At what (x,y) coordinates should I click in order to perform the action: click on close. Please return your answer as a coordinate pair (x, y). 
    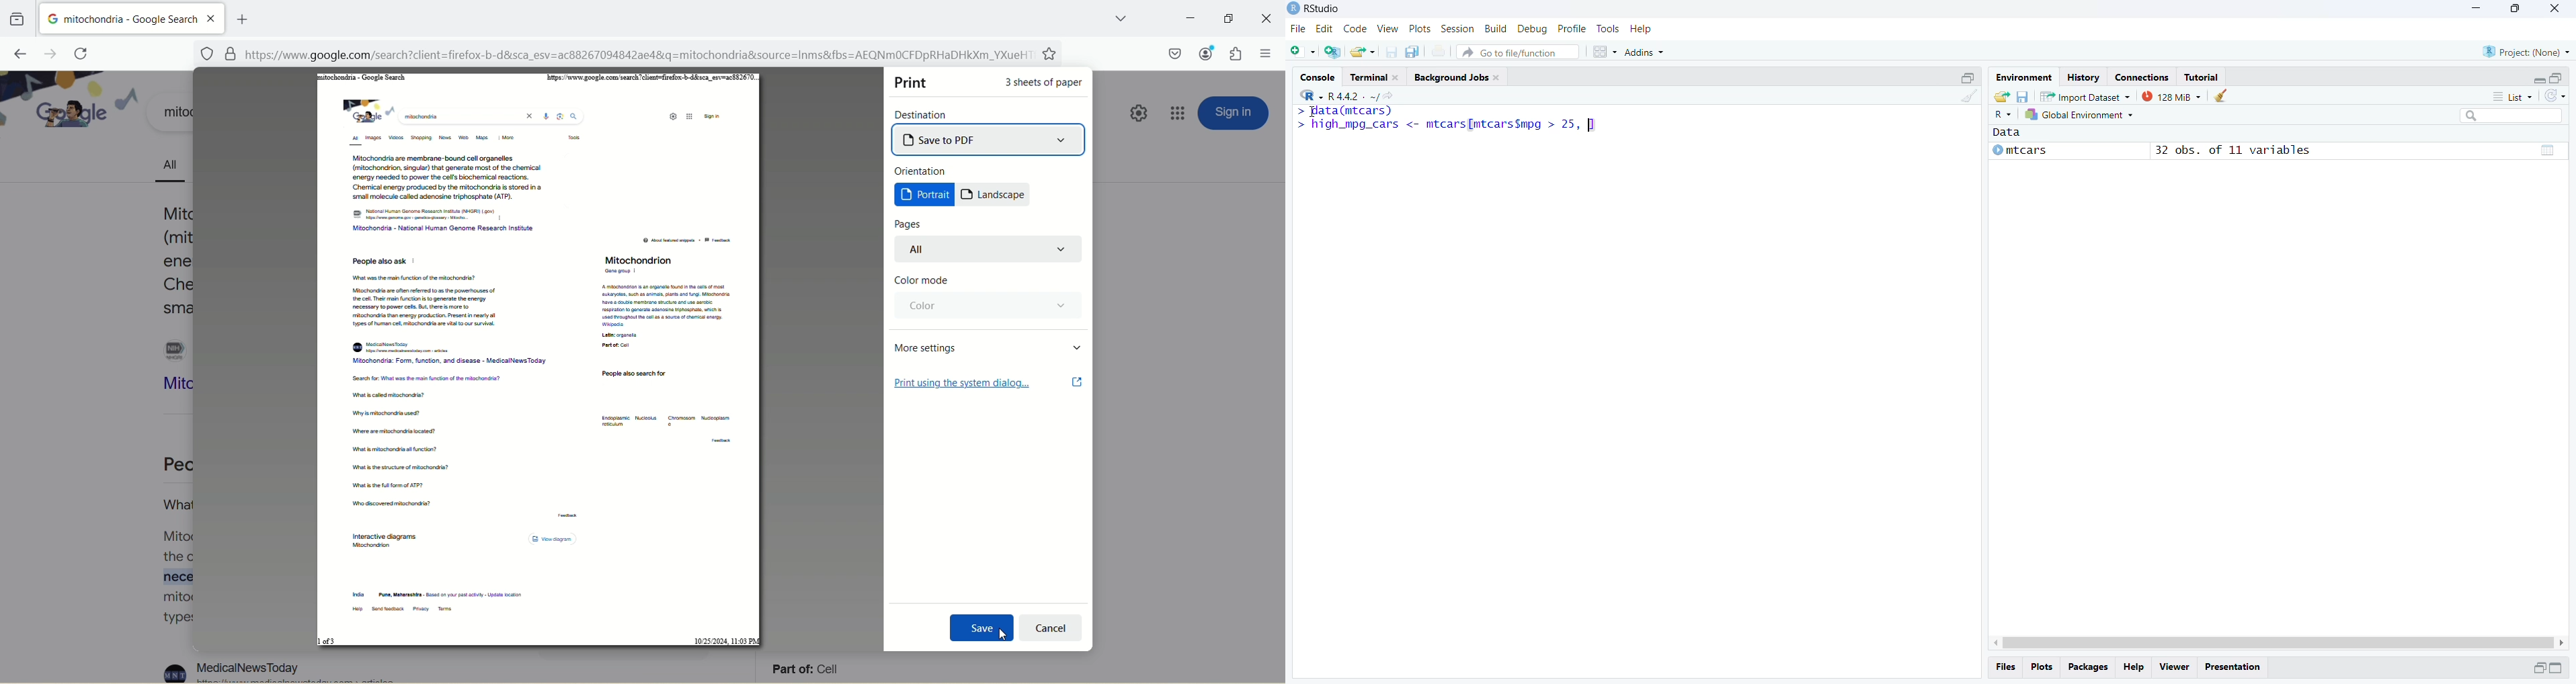
    Looking at the image, I should click on (1264, 18).